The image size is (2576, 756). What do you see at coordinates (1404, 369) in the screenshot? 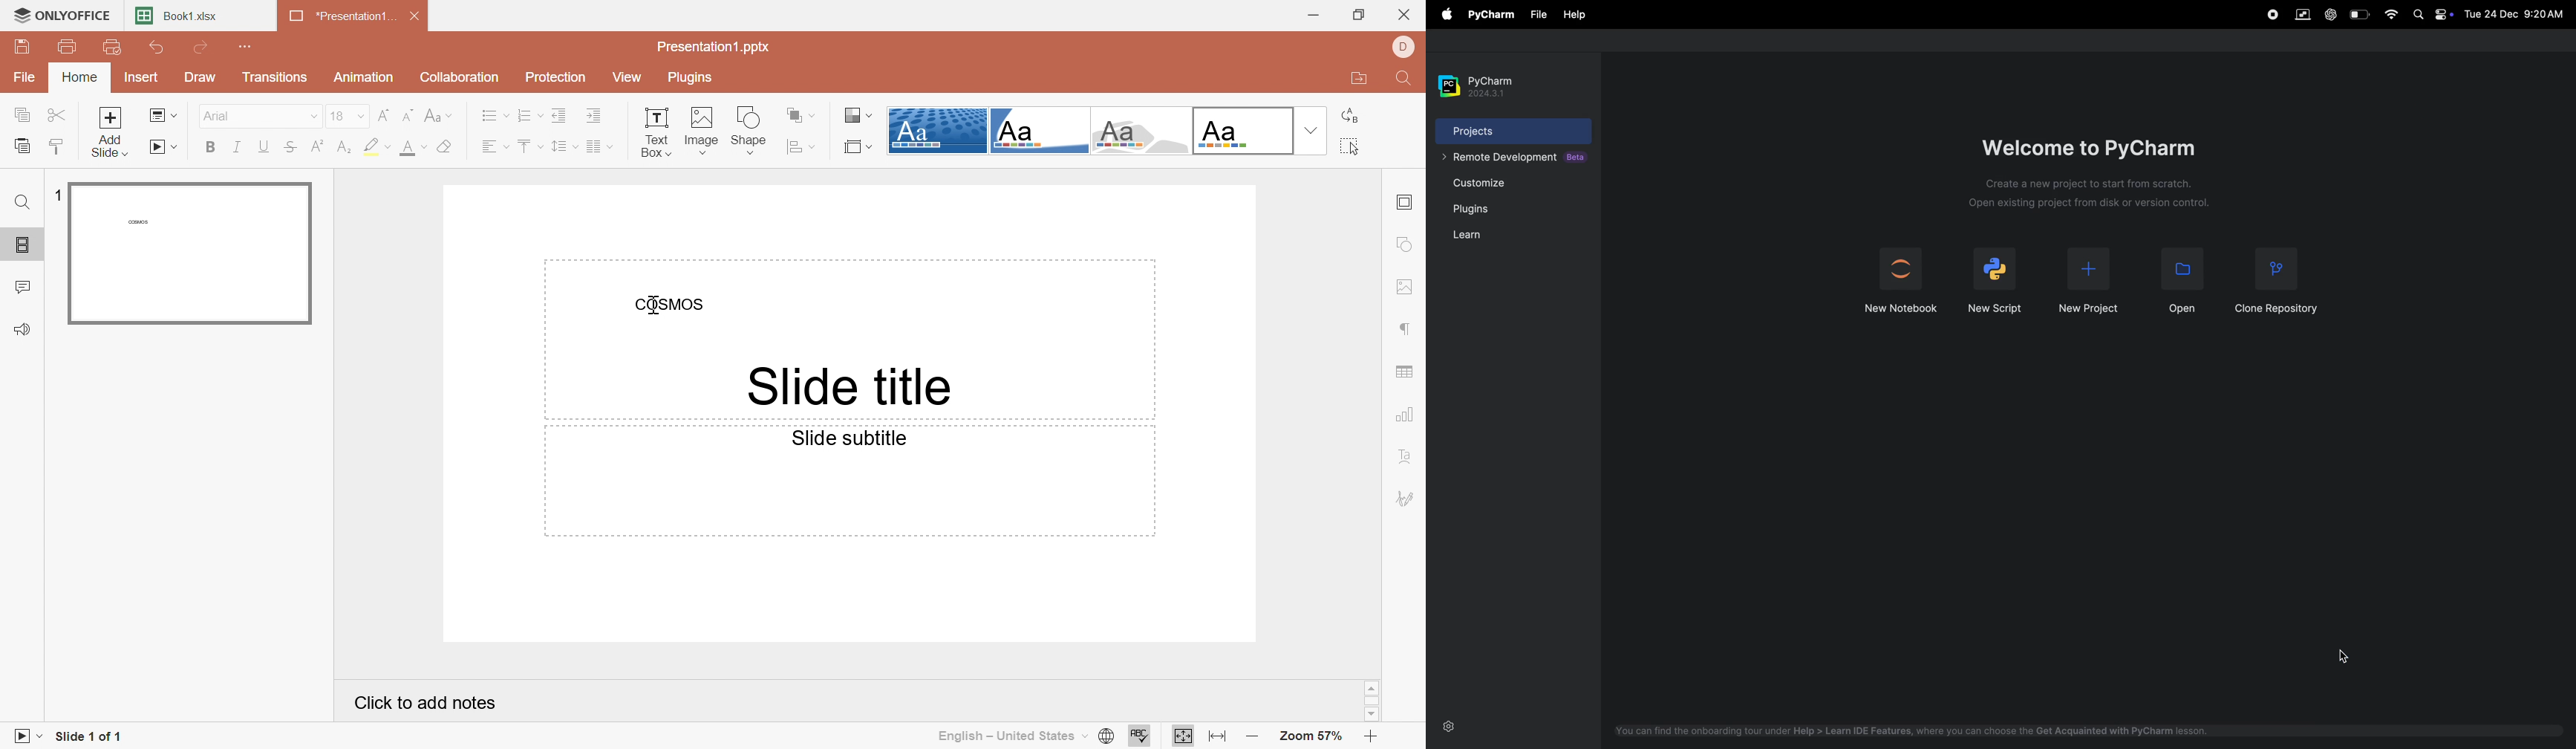
I see `Table settings` at bounding box center [1404, 369].